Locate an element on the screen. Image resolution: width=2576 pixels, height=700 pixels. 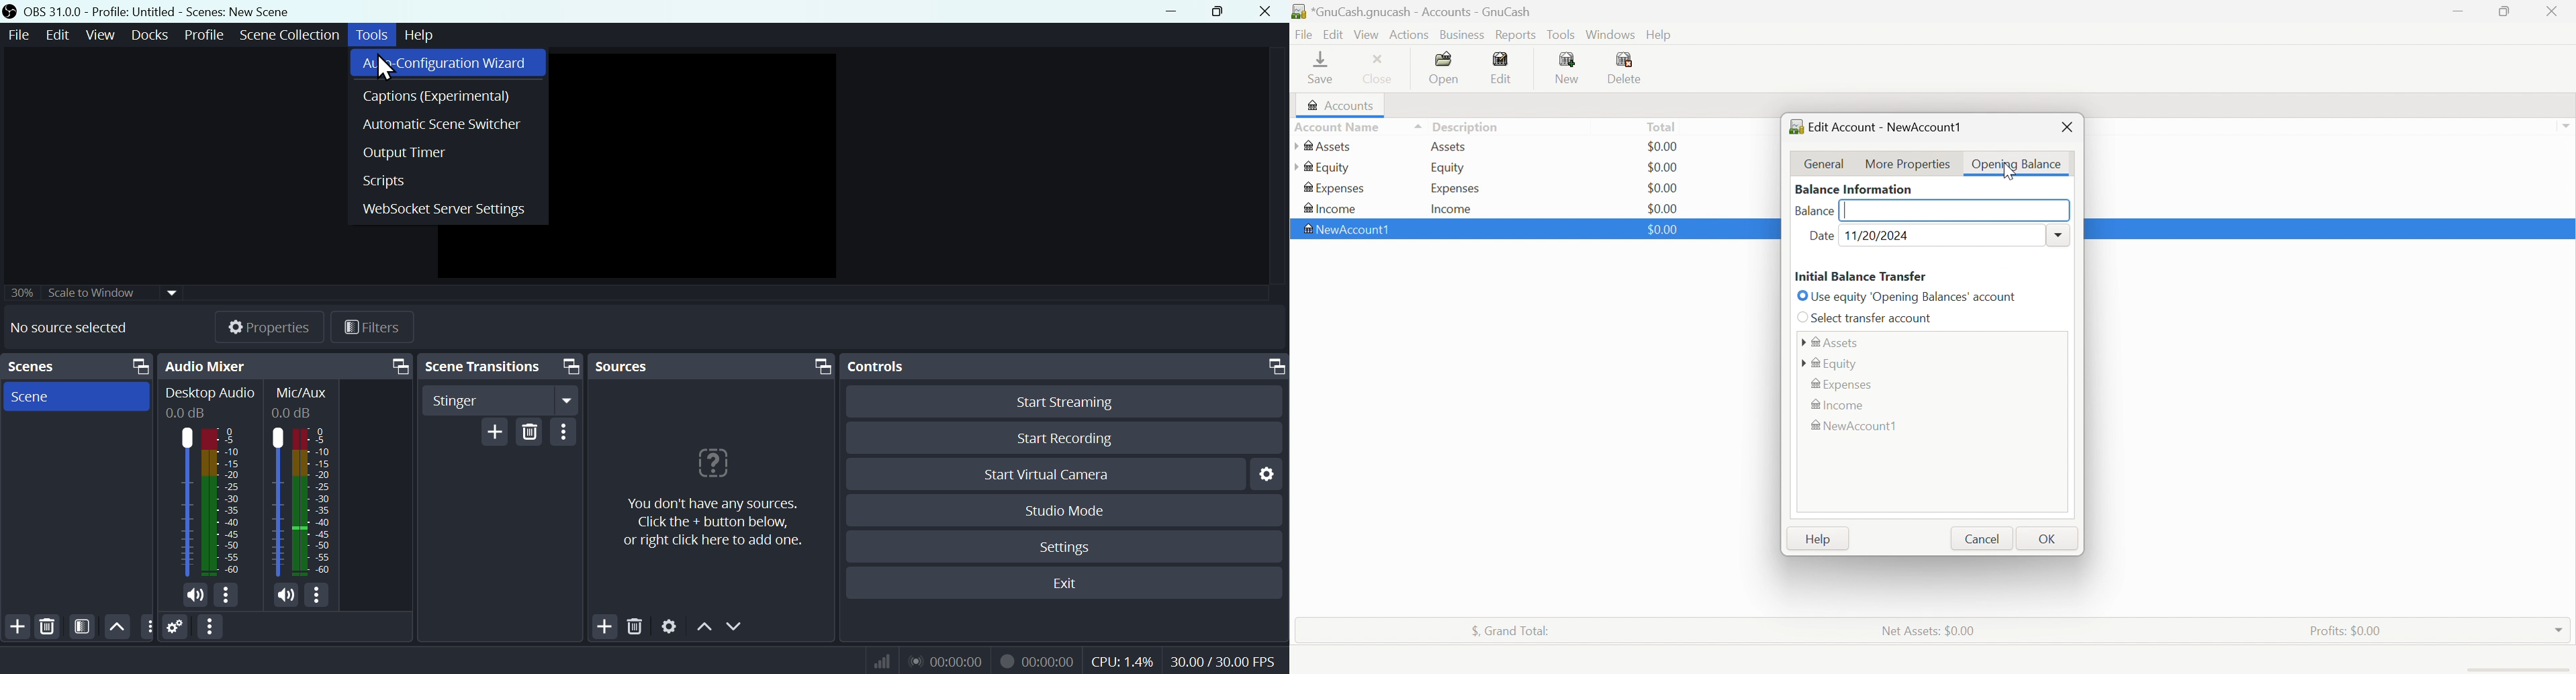
$0.00 is located at coordinates (1661, 230).